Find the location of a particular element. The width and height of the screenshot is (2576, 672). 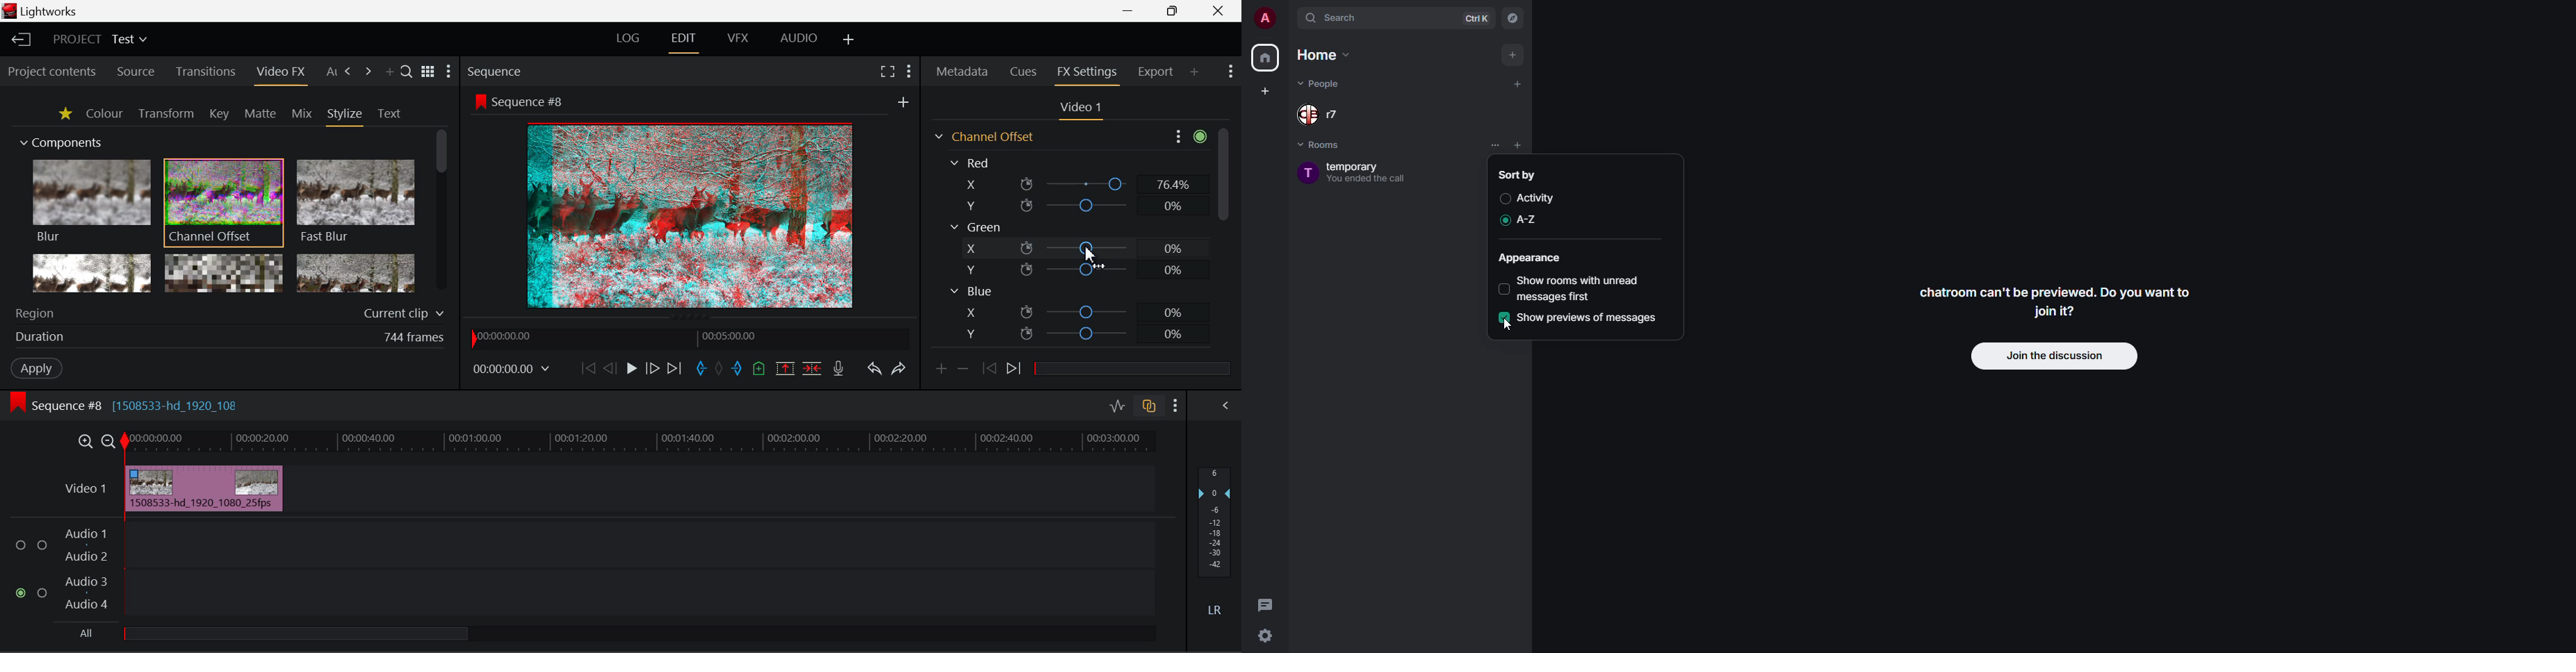

a-z is located at coordinates (1530, 220).